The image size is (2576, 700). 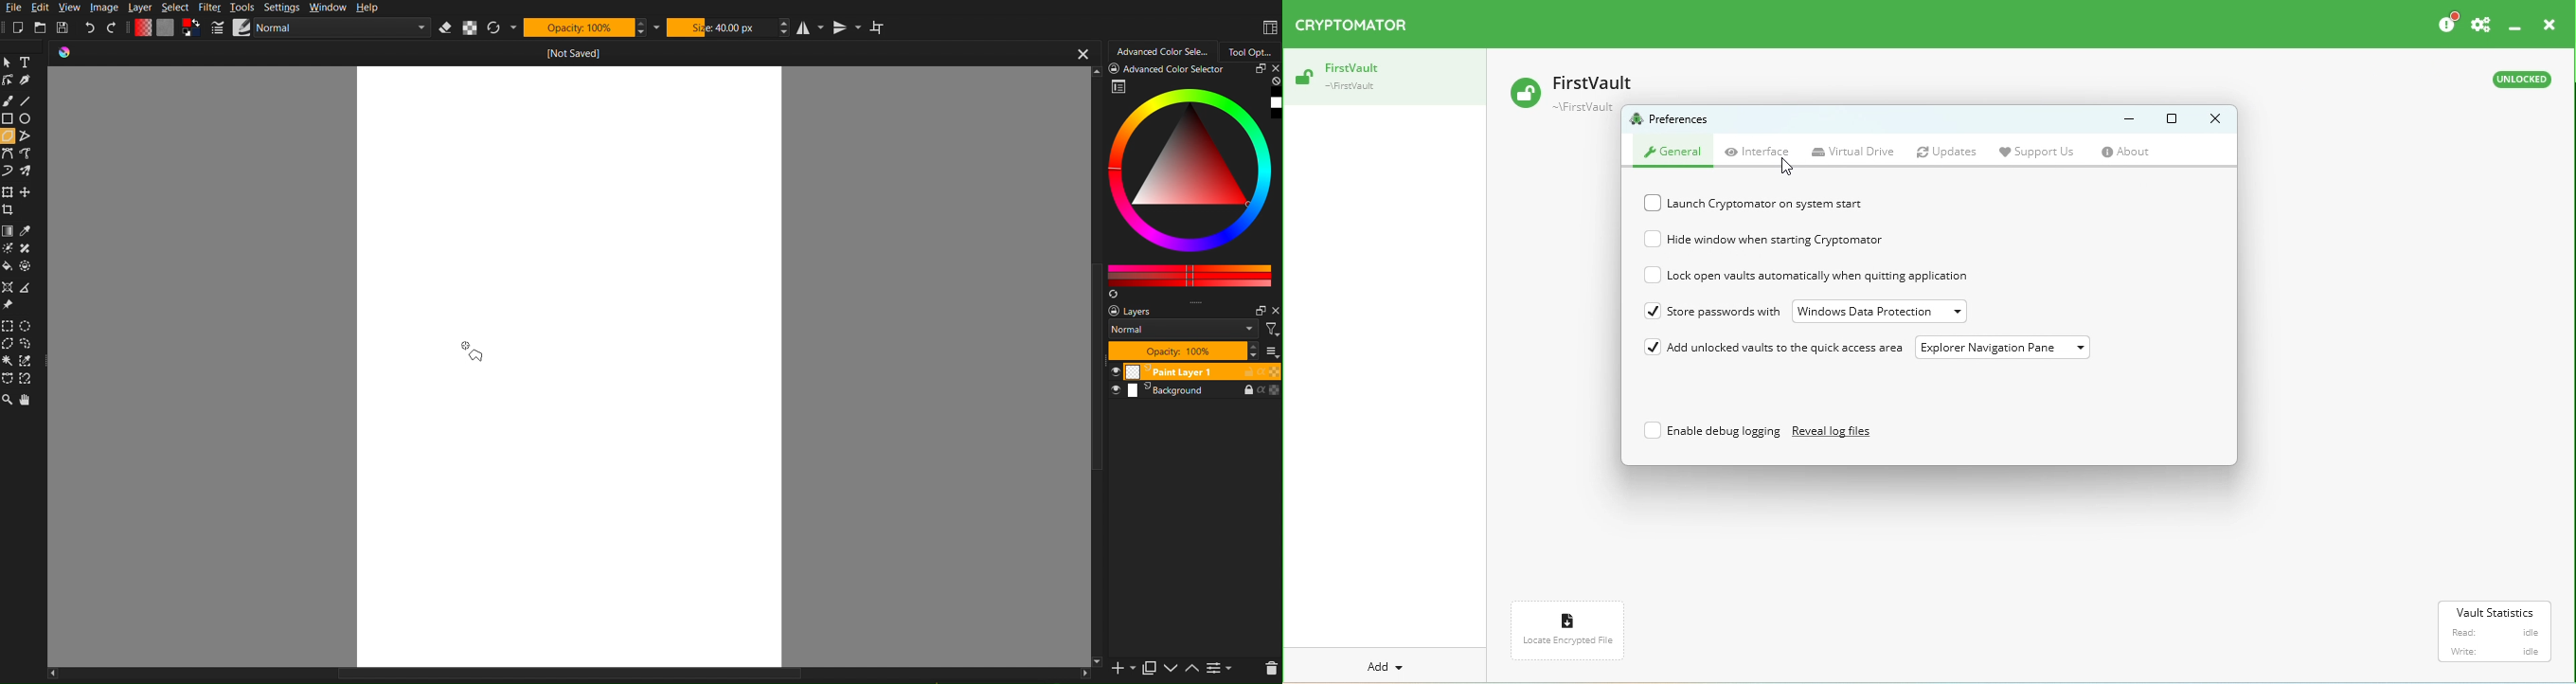 I want to click on restore panel, so click(x=1258, y=70).